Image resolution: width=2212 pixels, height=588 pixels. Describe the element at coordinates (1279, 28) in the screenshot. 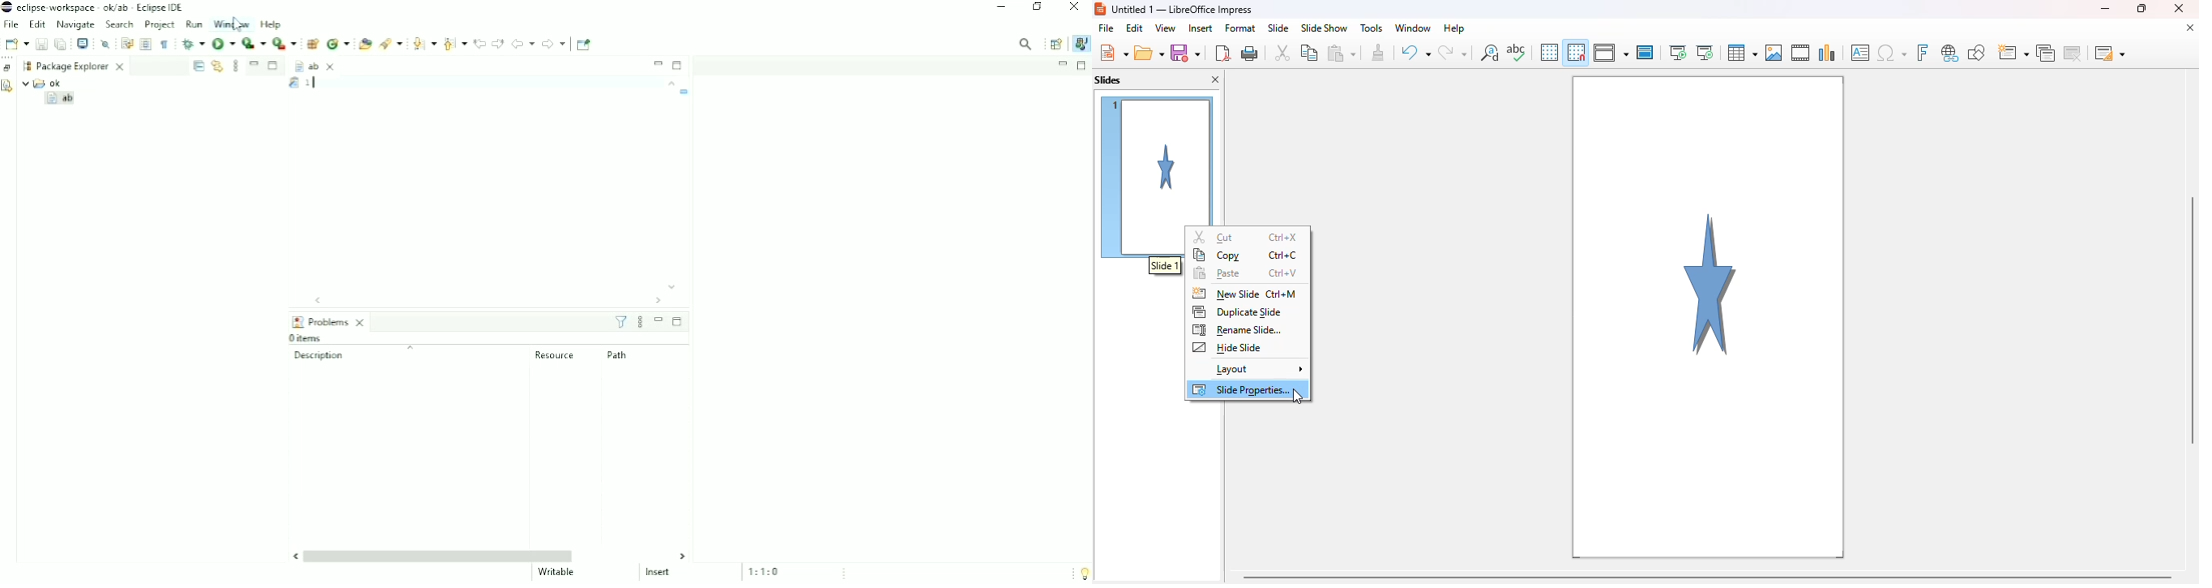

I see `slide` at that location.